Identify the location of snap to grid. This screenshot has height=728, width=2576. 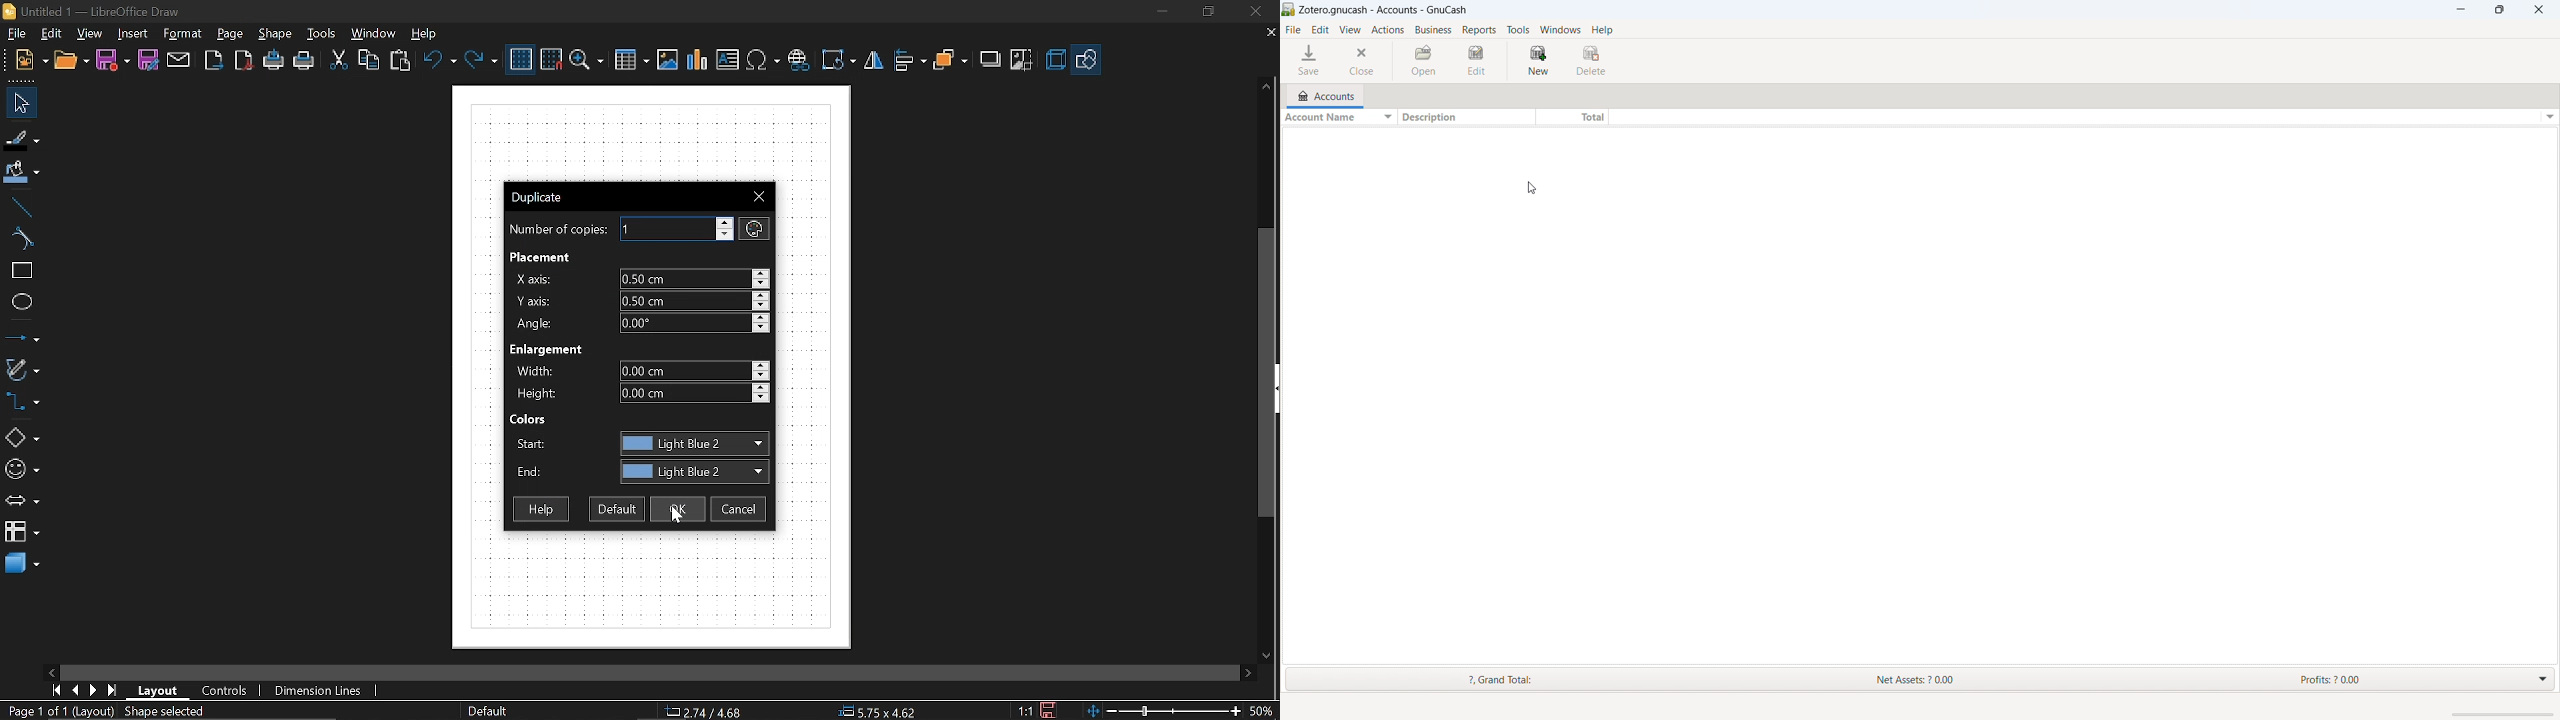
(552, 59).